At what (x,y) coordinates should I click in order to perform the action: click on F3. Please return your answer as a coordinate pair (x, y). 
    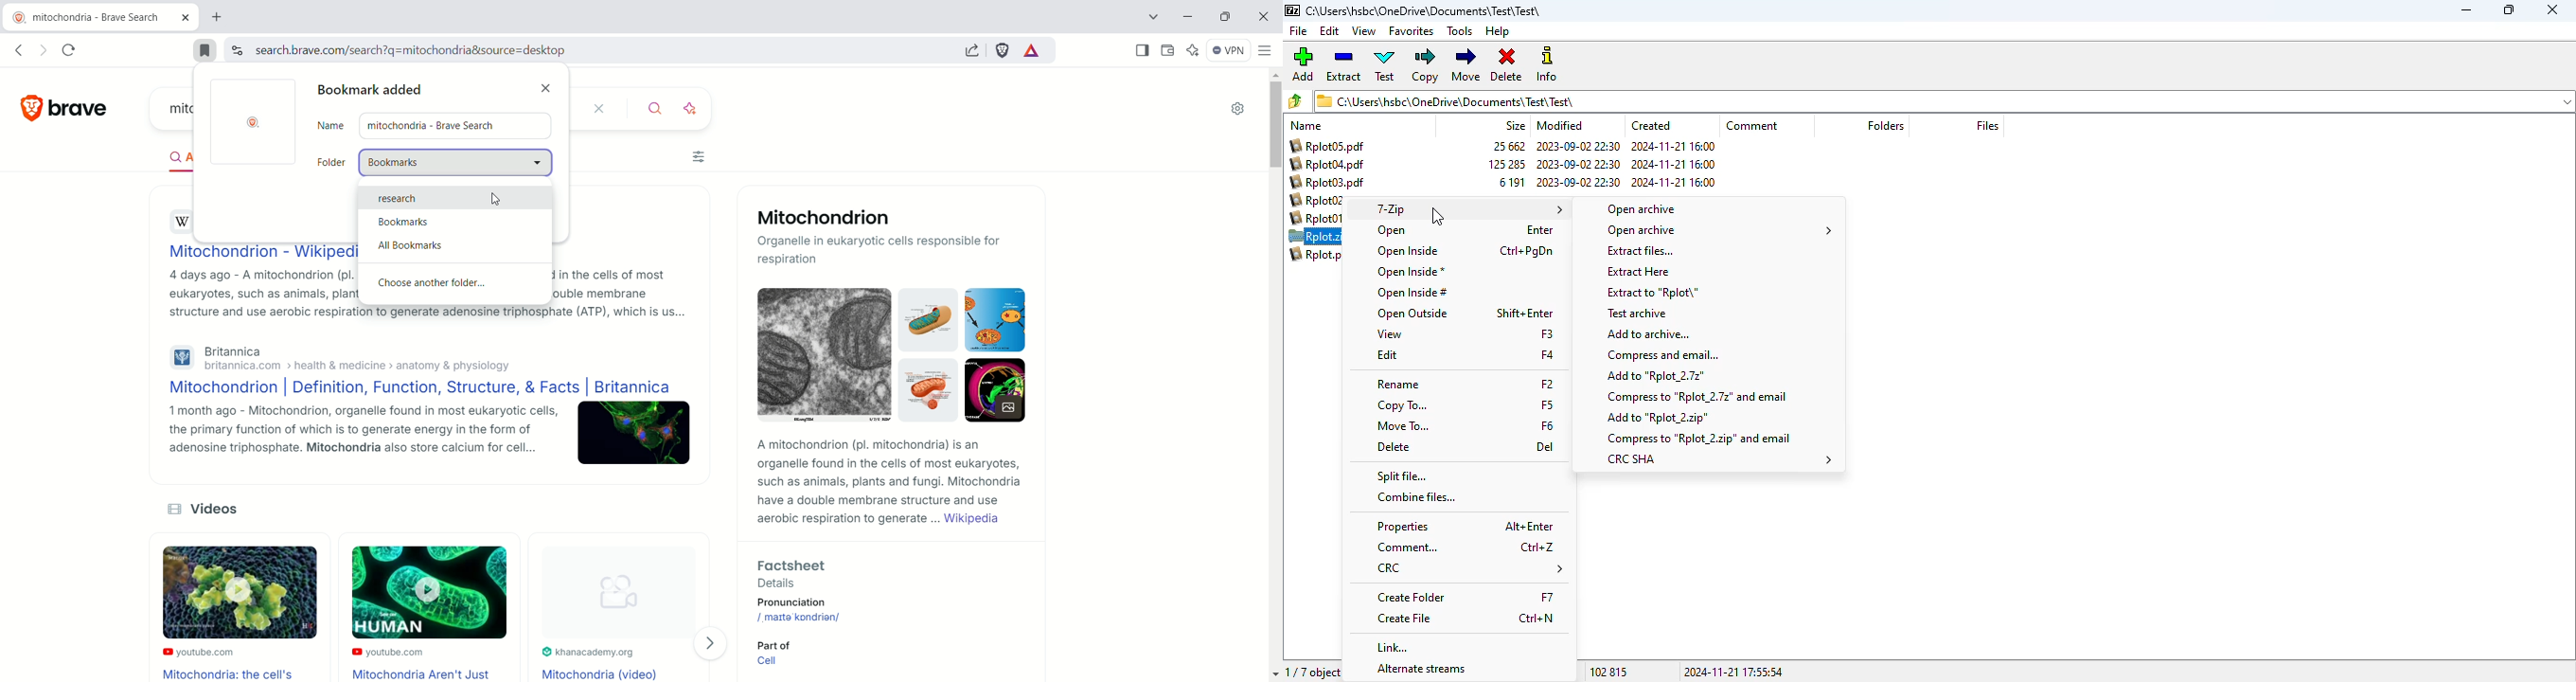
    Looking at the image, I should click on (1547, 332).